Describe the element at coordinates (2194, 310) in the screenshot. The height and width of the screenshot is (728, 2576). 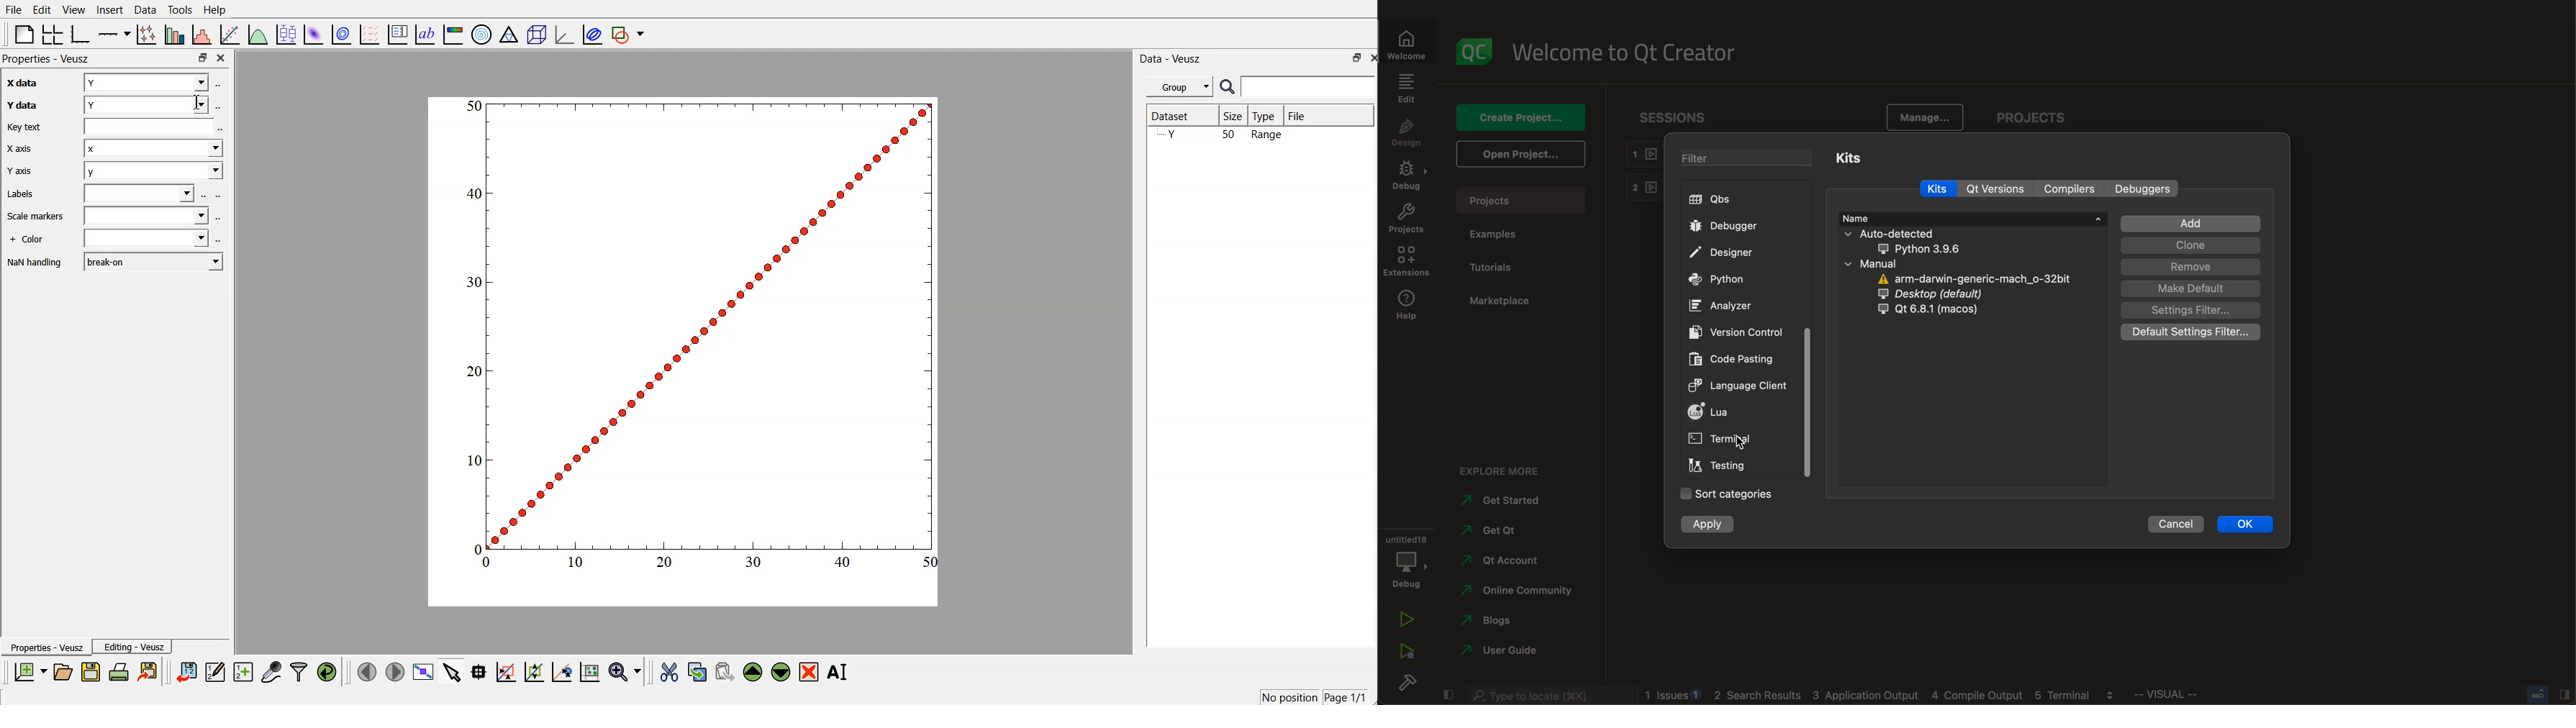
I see `settings` at that location.